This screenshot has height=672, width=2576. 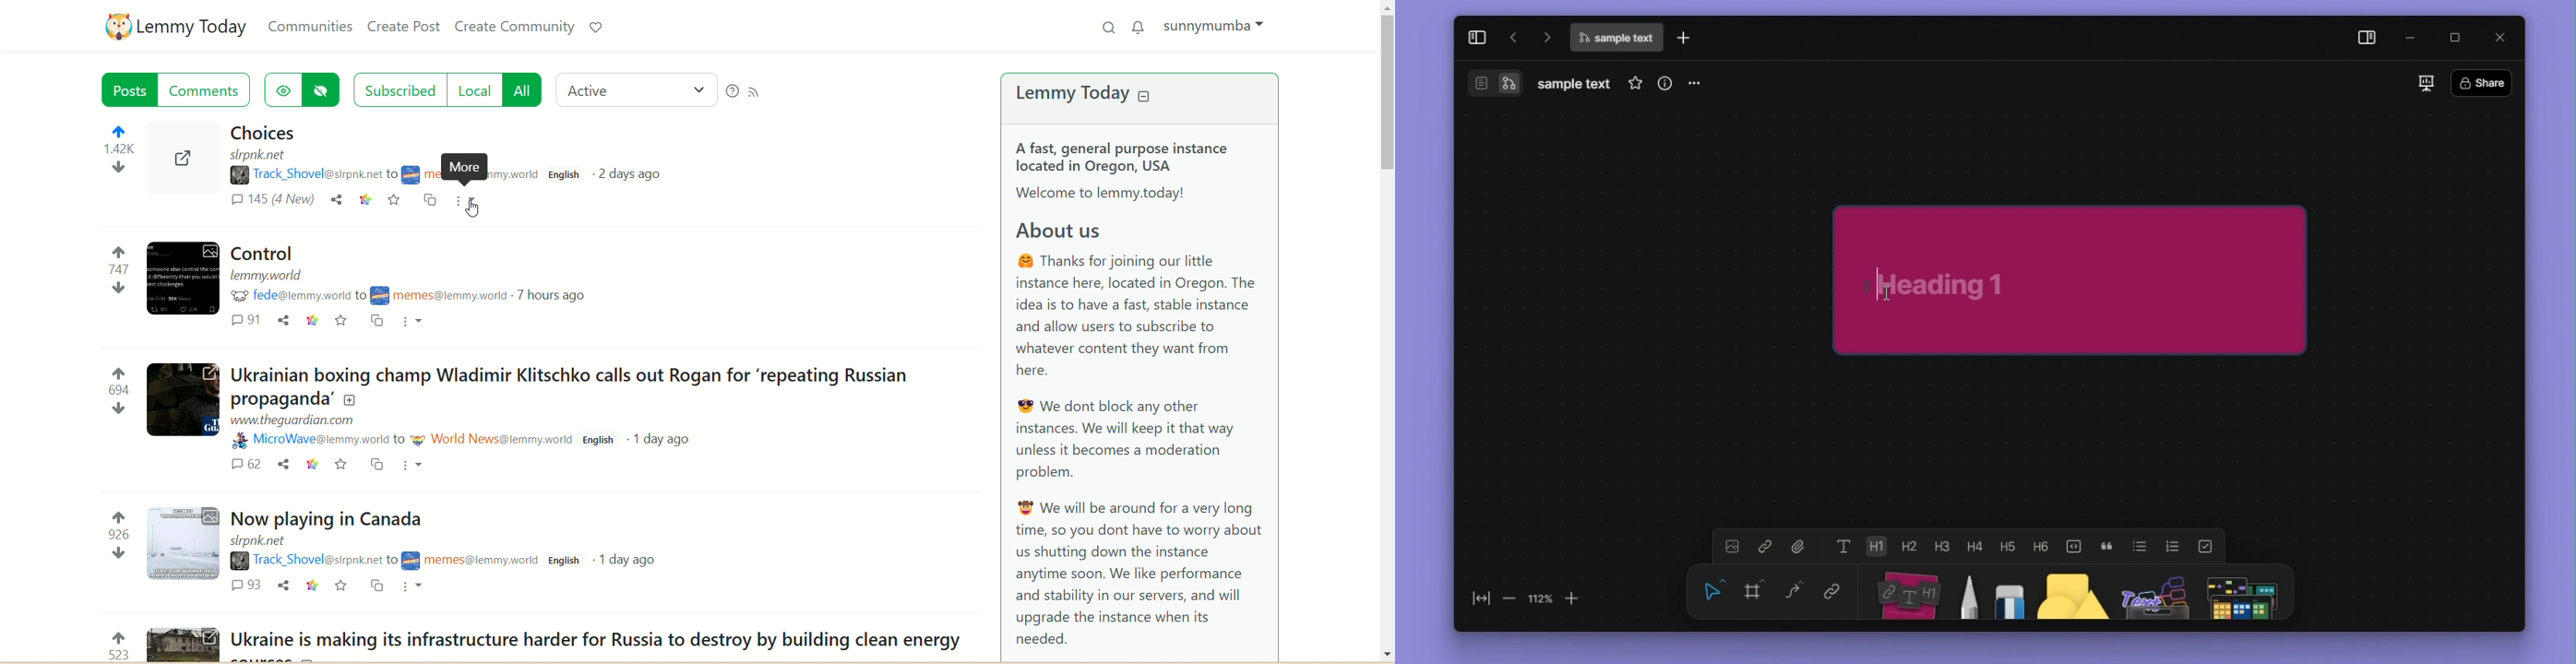 I want to click on comments, so click(x=274, y=204).